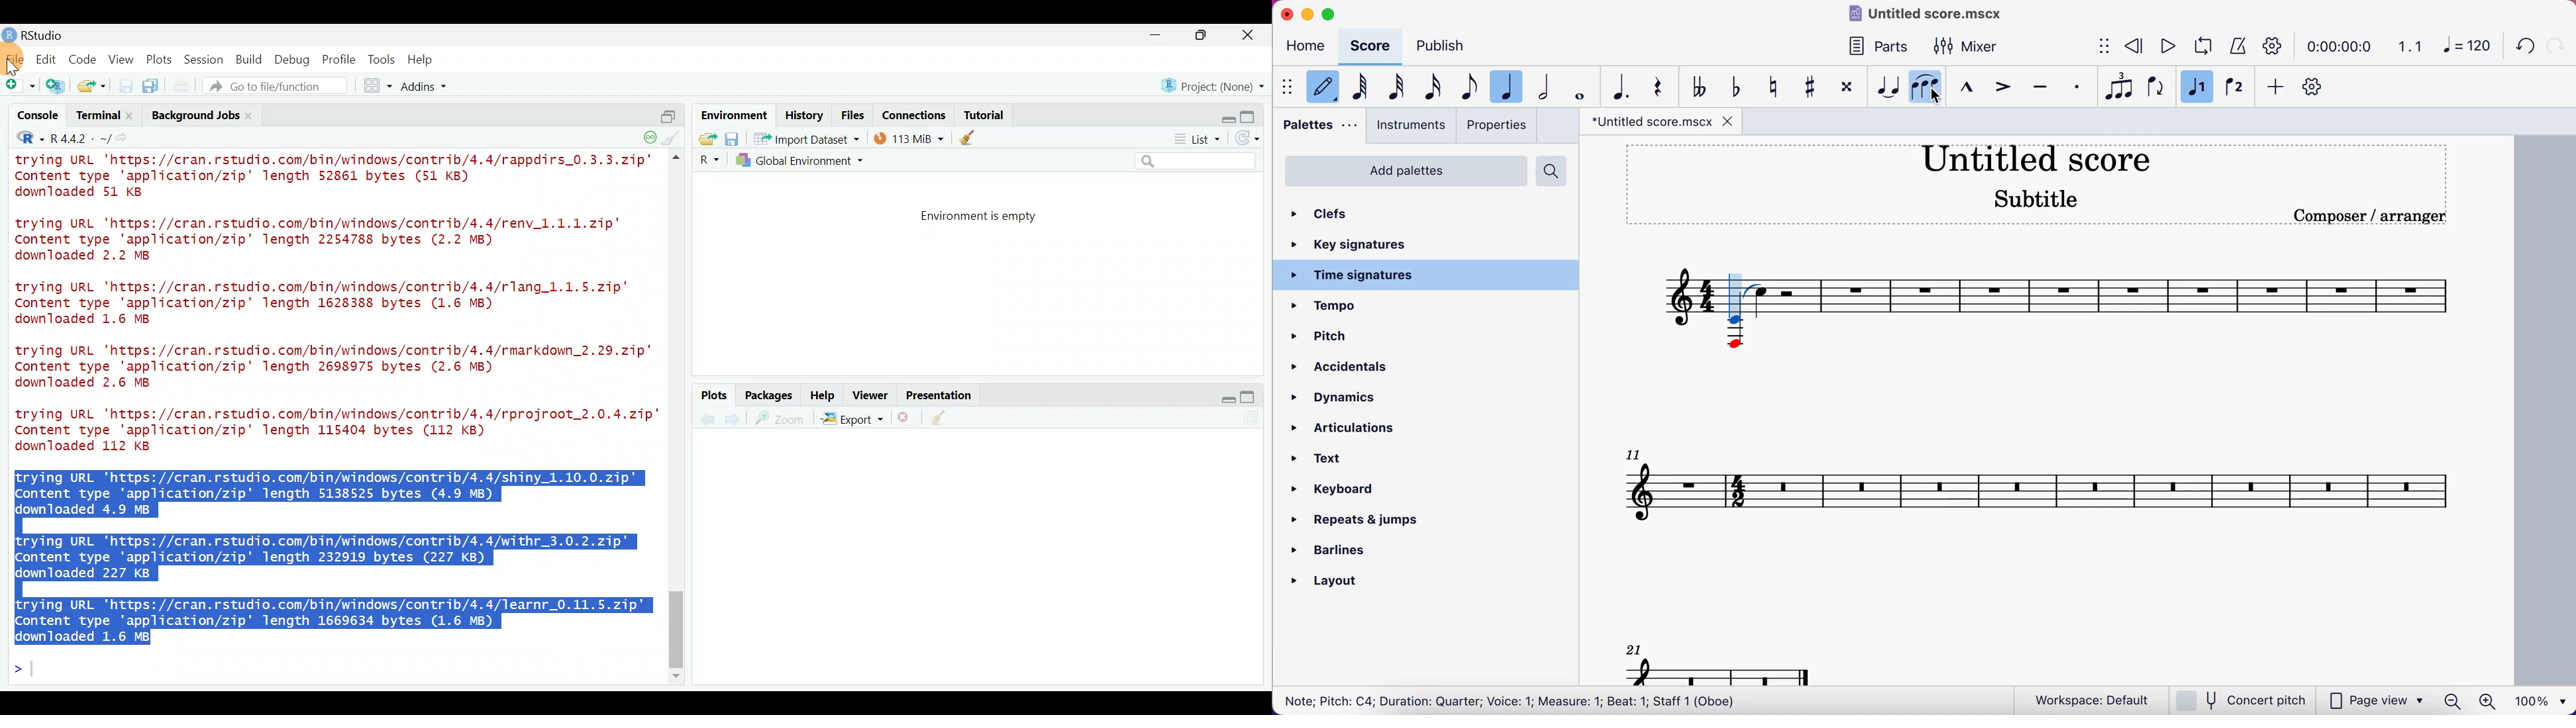 The image size is (2576, 728). What do you see at coordinates (1249, 37) in the screenshot?
I see `close` at bounding box center [1249, 37].